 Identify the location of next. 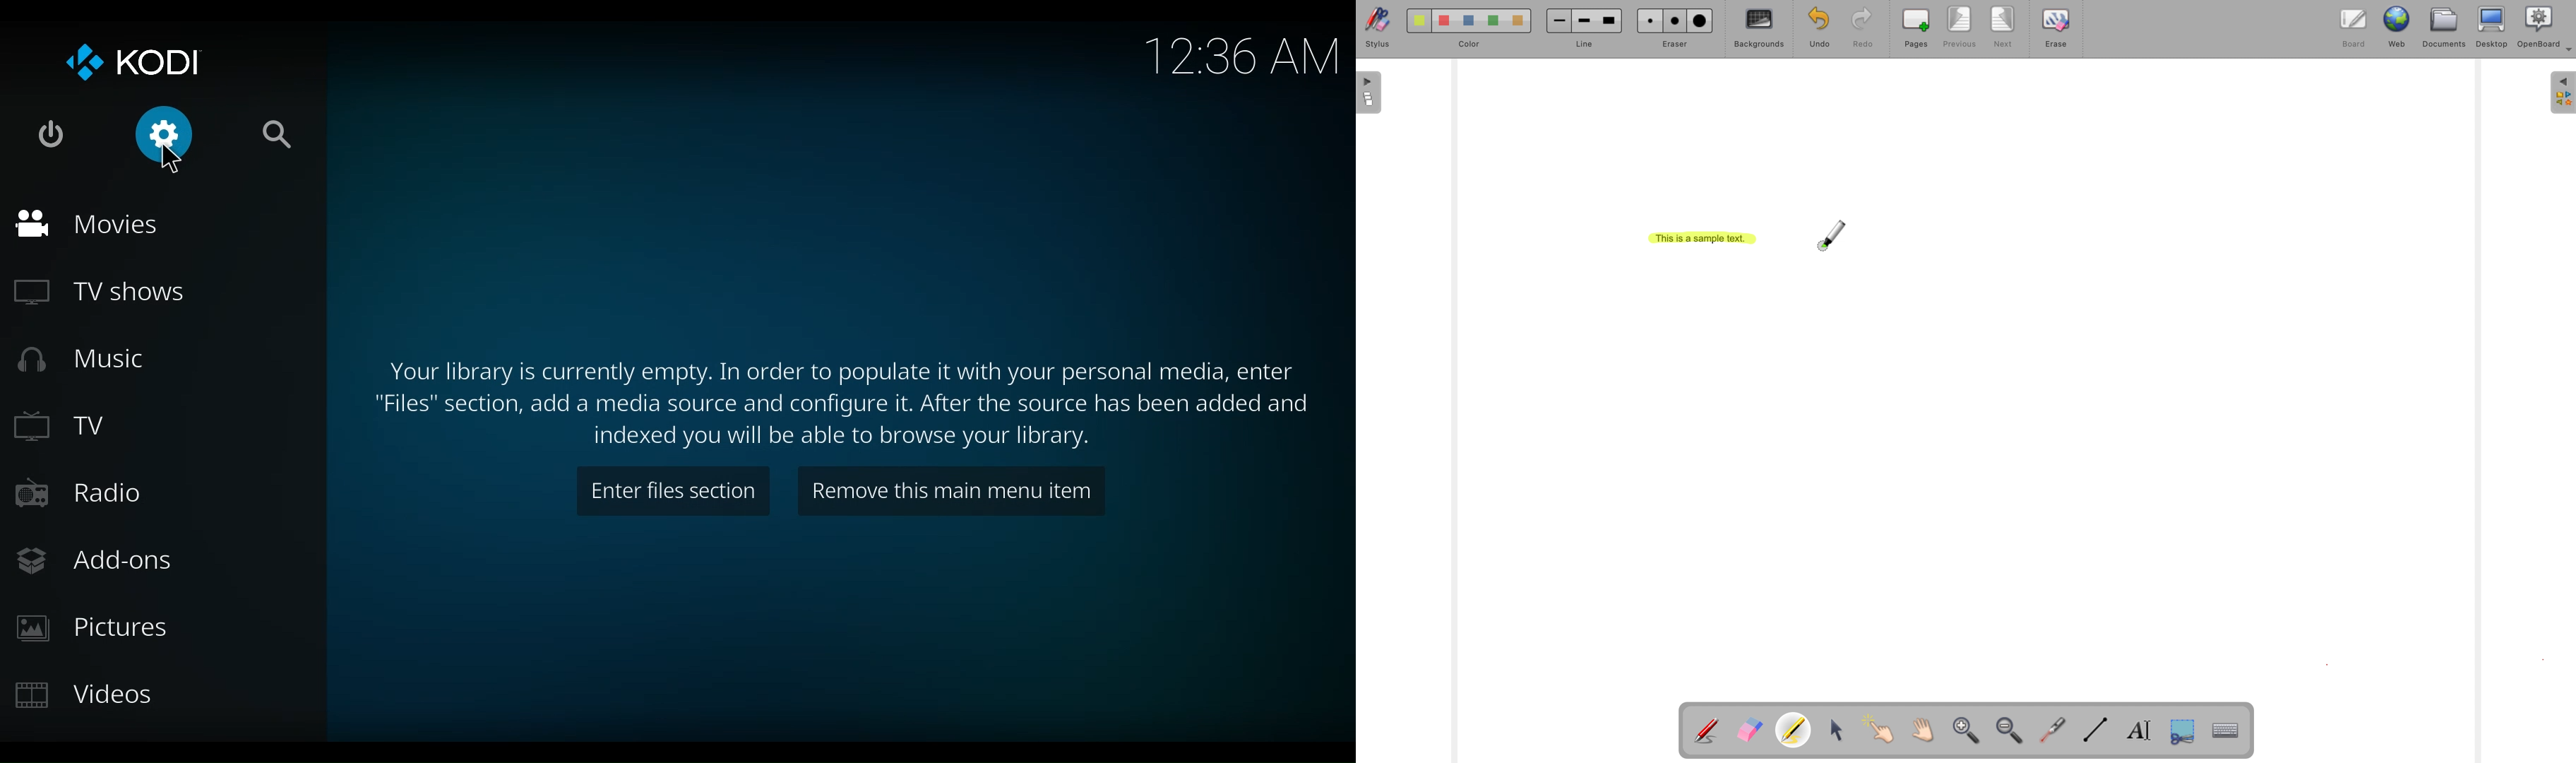
(2002, 27).